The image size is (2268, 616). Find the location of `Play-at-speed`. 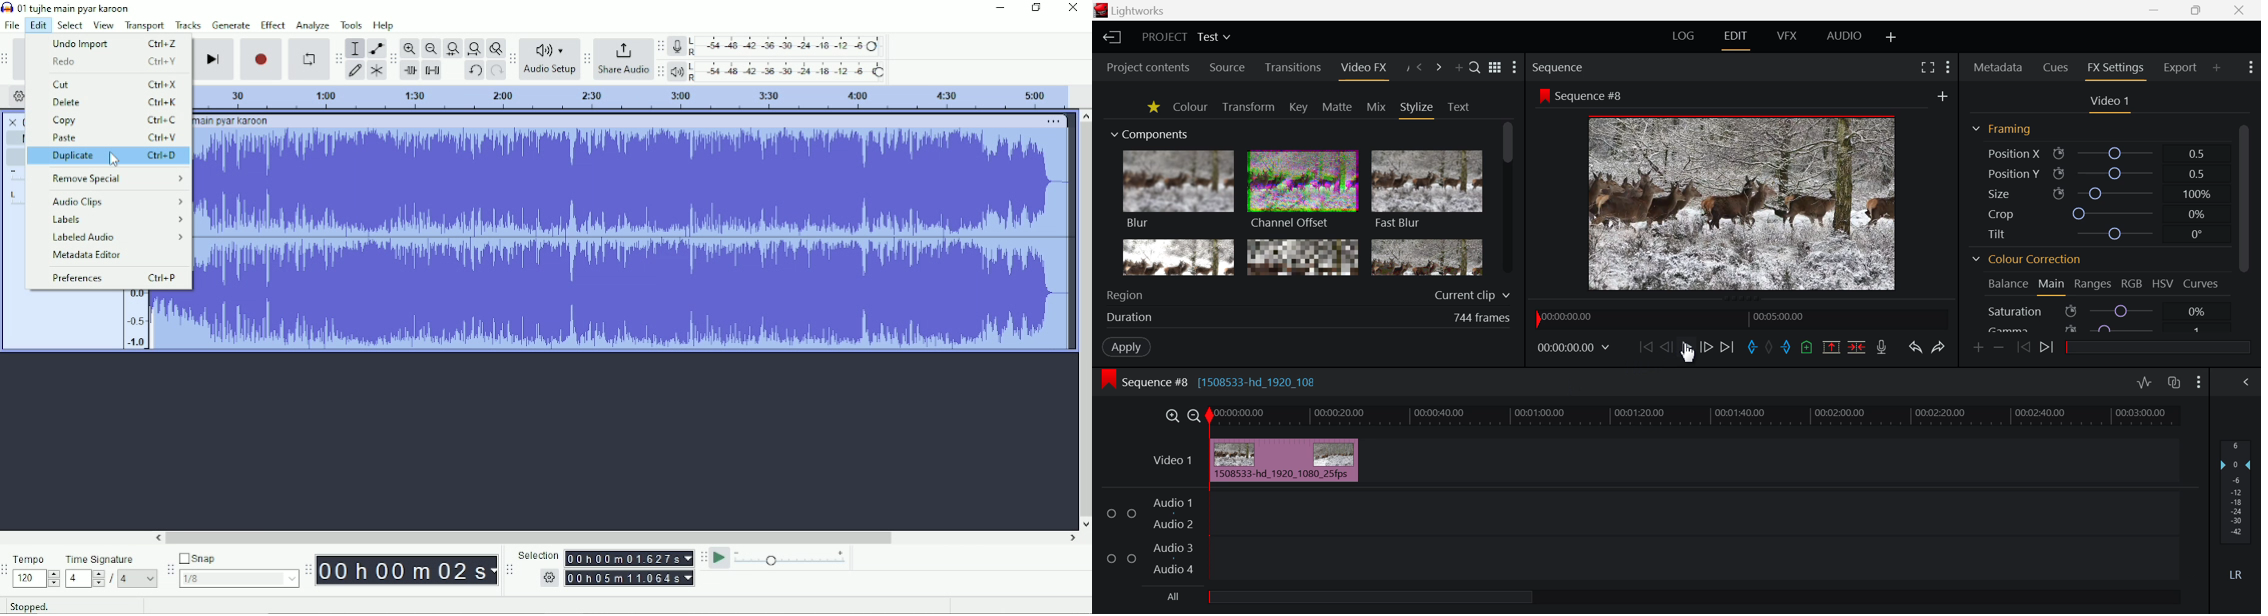

Play-at-speed is located at coordinates (720, 558).